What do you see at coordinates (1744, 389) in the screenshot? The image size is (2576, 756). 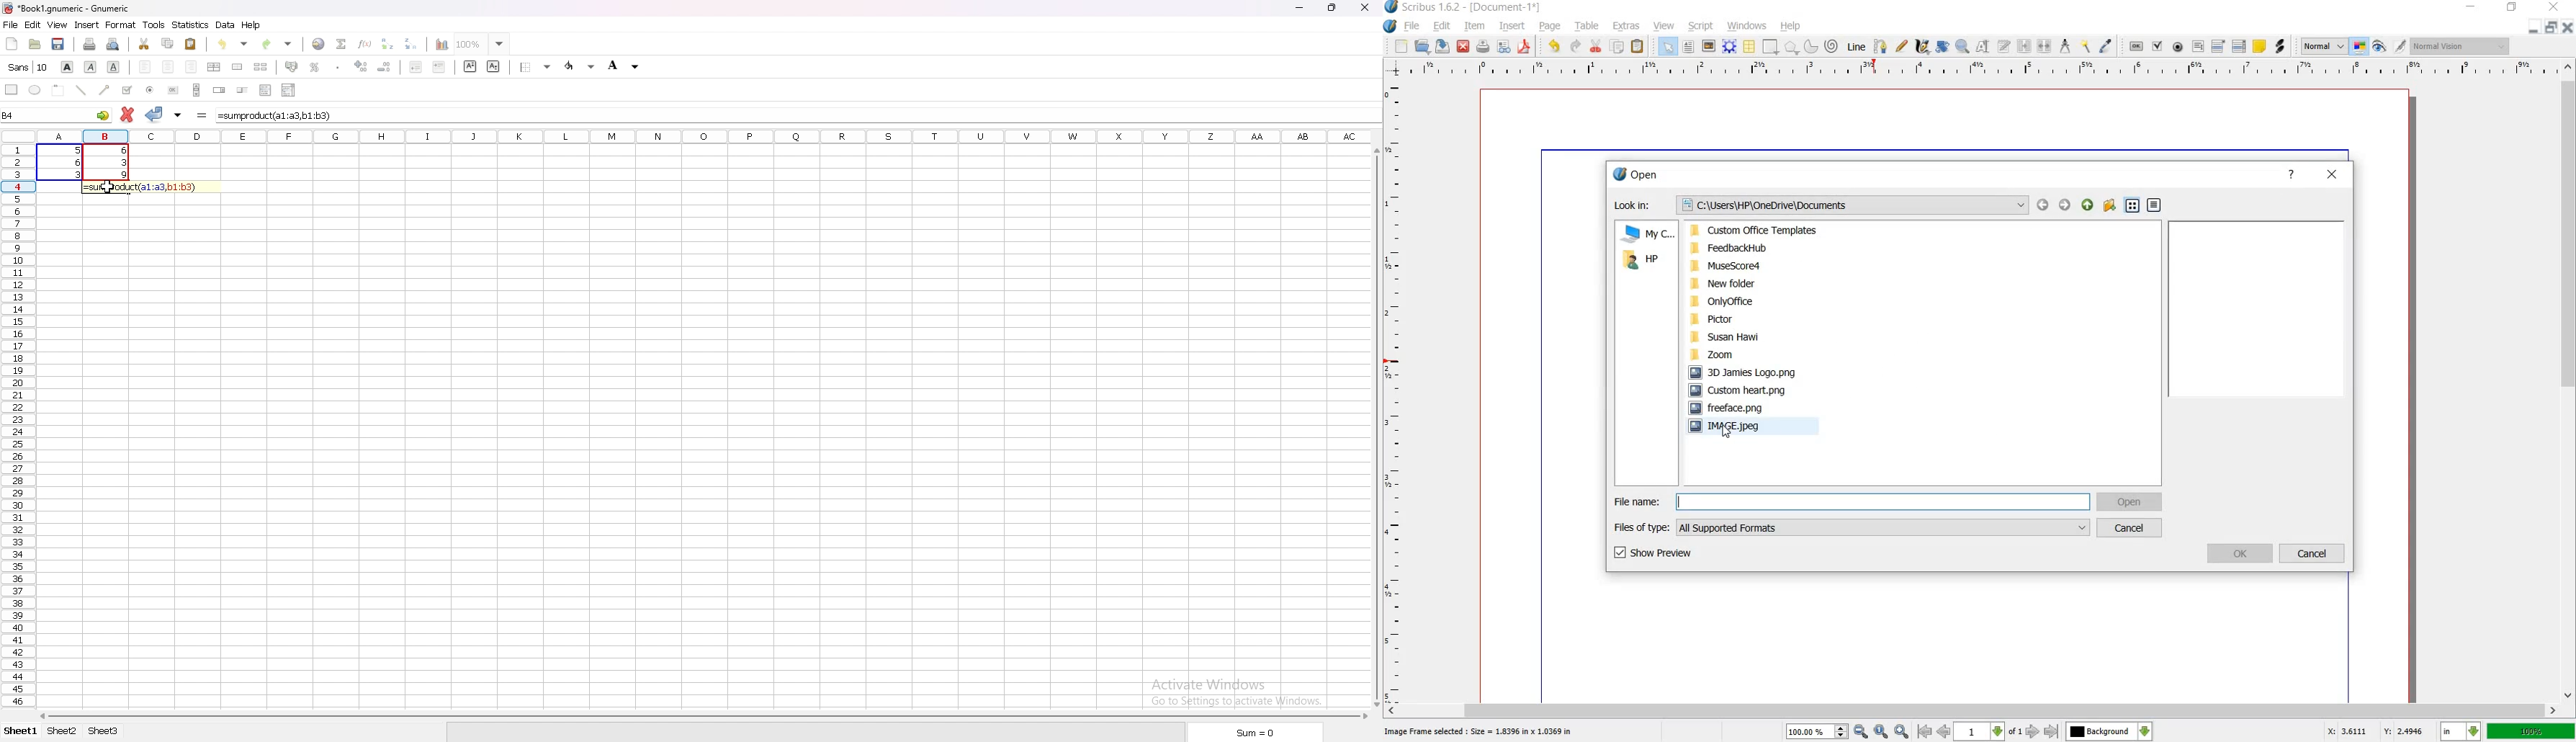 I see `Custom heart.png` at bounding box center [1744, 389].